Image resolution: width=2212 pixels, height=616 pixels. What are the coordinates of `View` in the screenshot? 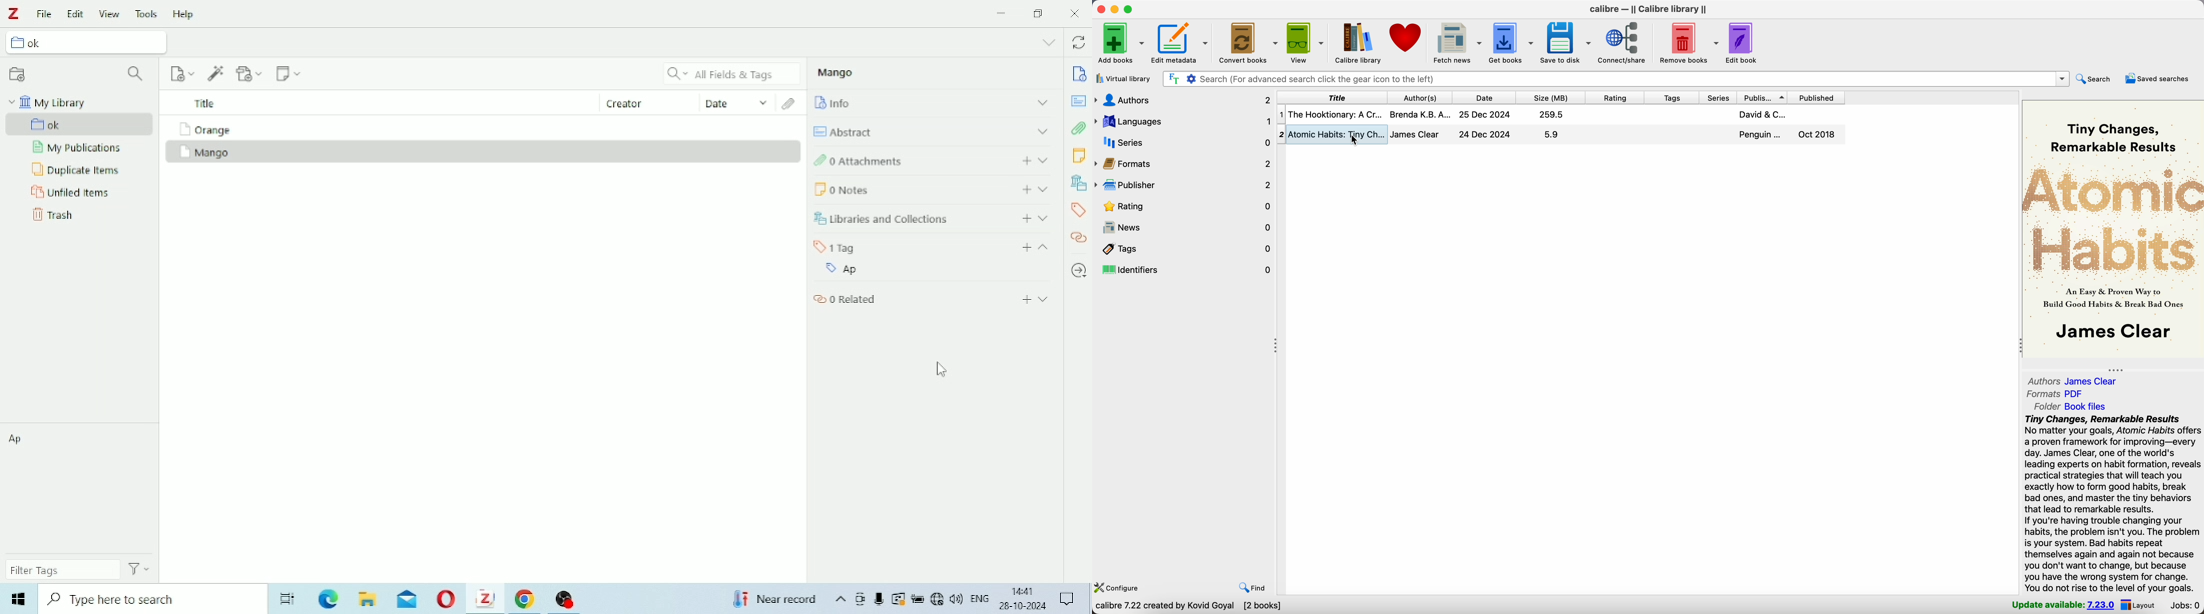 It's located at (110, 14).